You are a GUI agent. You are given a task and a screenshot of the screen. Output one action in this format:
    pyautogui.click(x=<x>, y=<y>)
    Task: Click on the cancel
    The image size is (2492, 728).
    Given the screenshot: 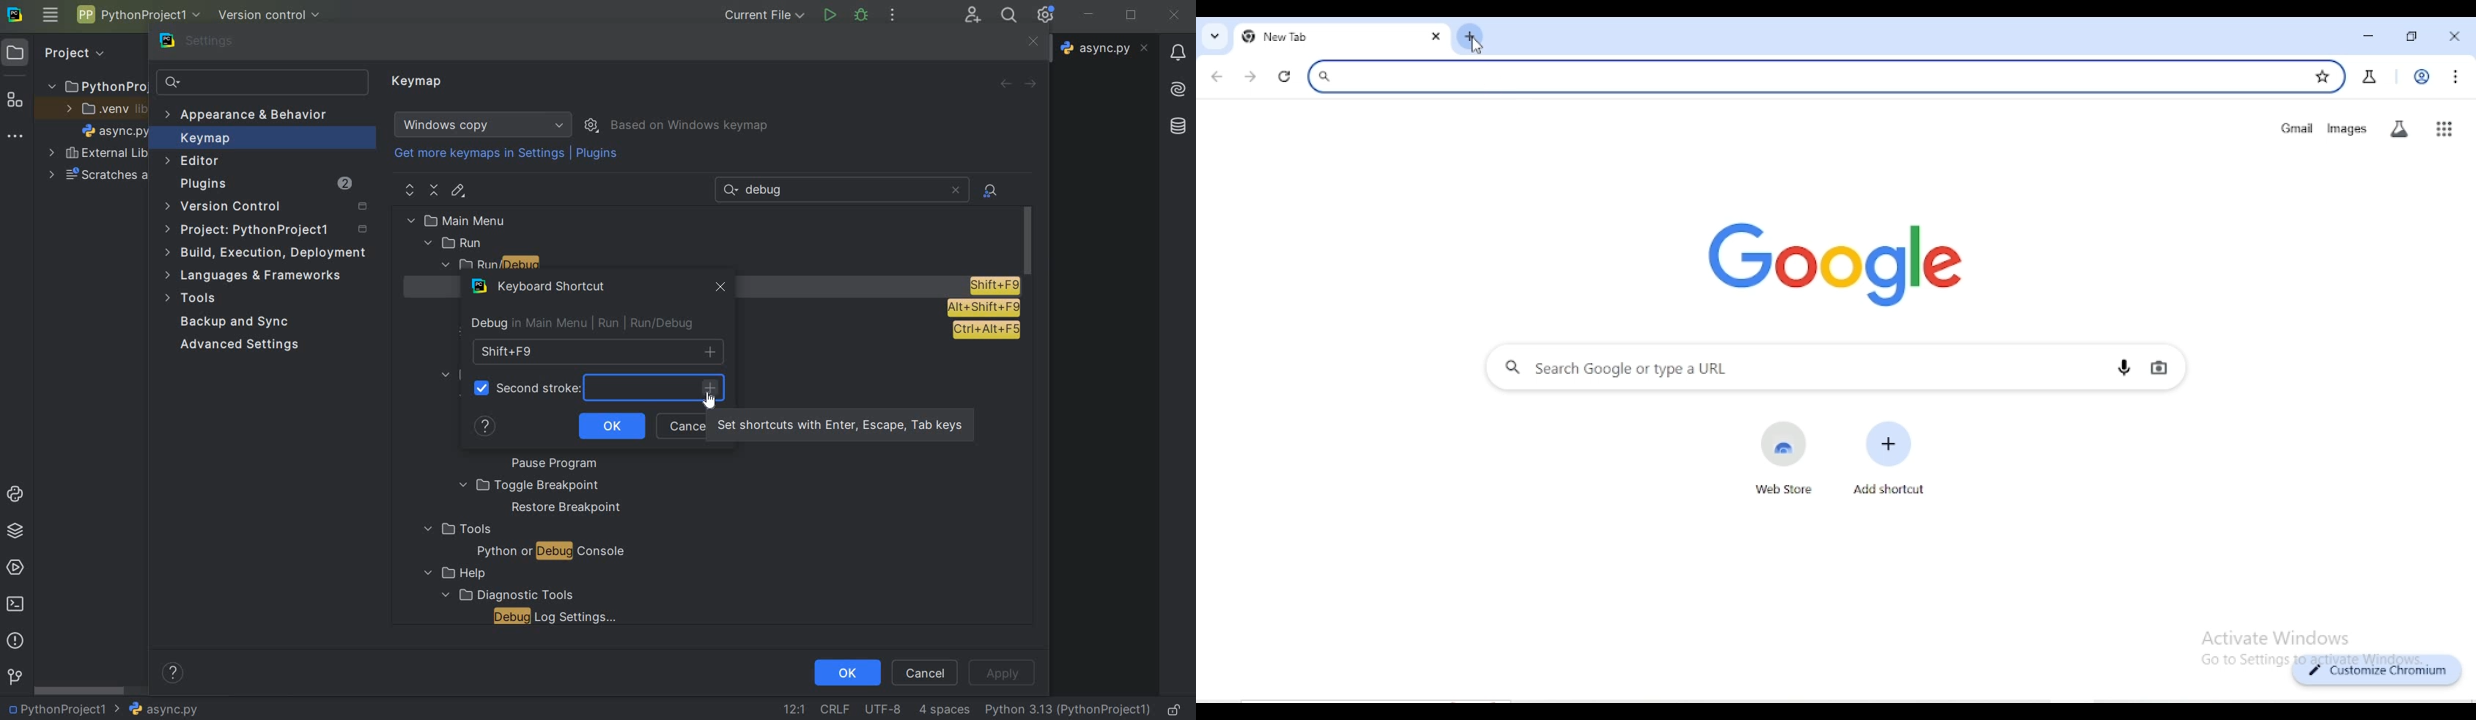 What is the action you would take?
    pyautogui.click(x=926, y=672)
    